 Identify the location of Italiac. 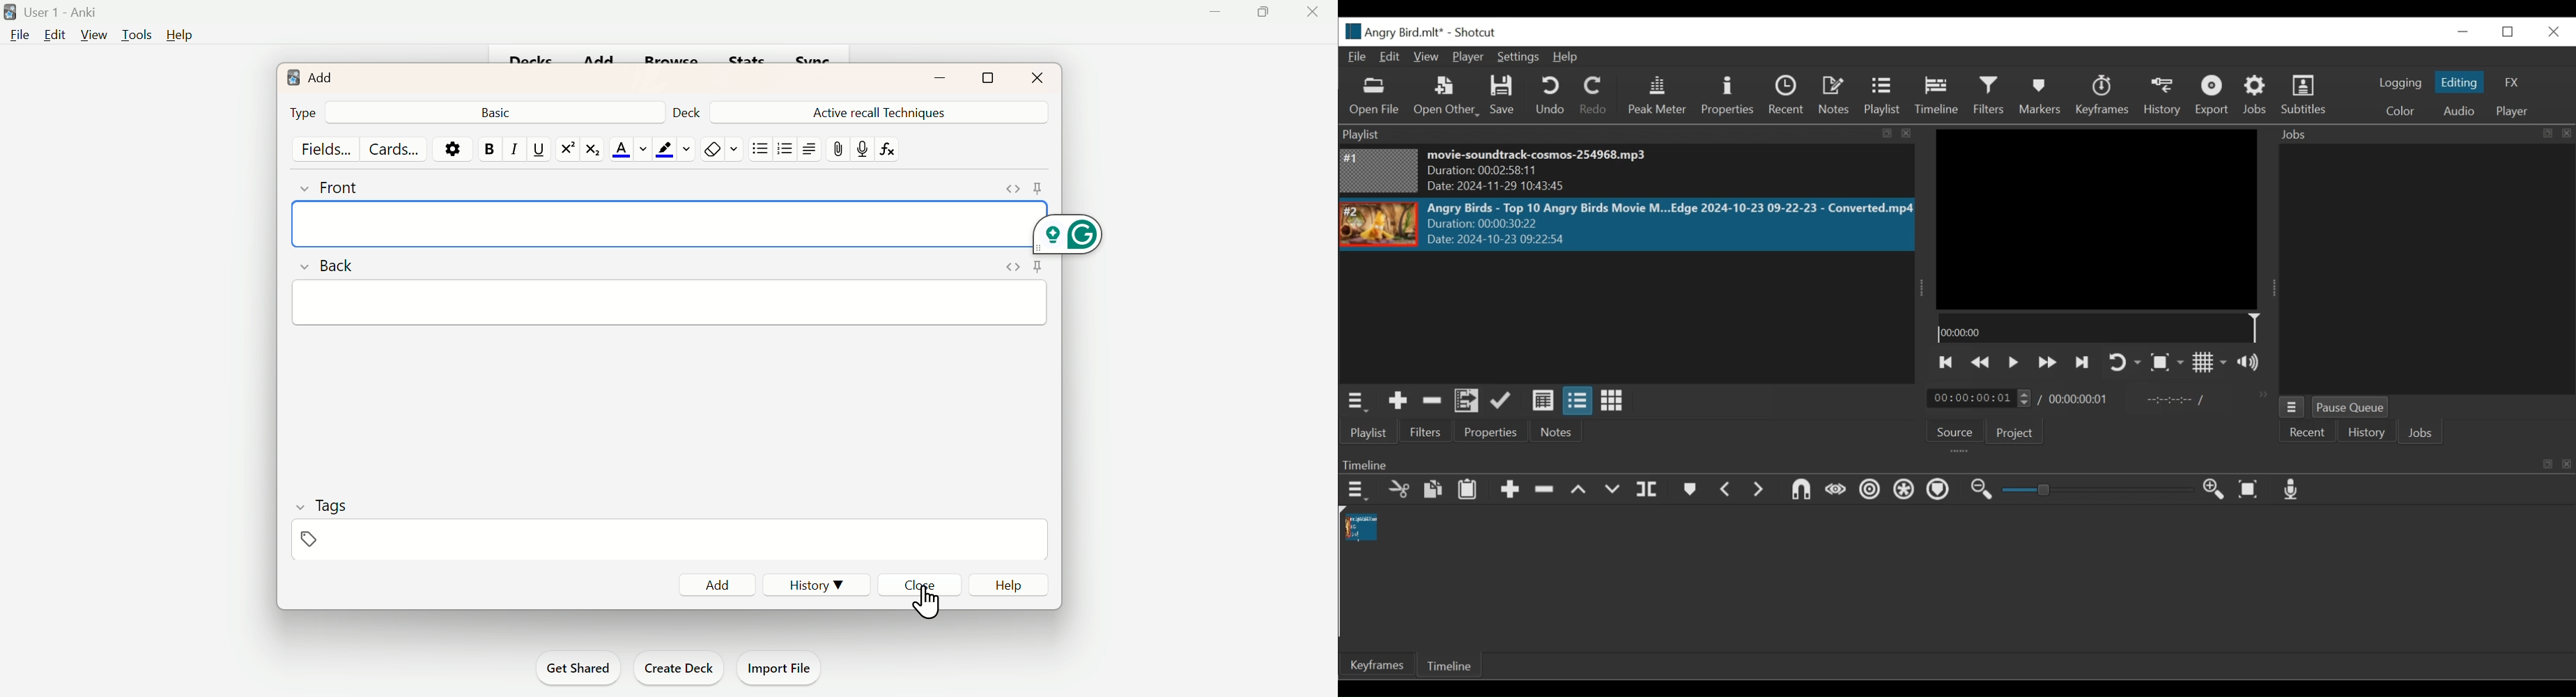
(510, 148).